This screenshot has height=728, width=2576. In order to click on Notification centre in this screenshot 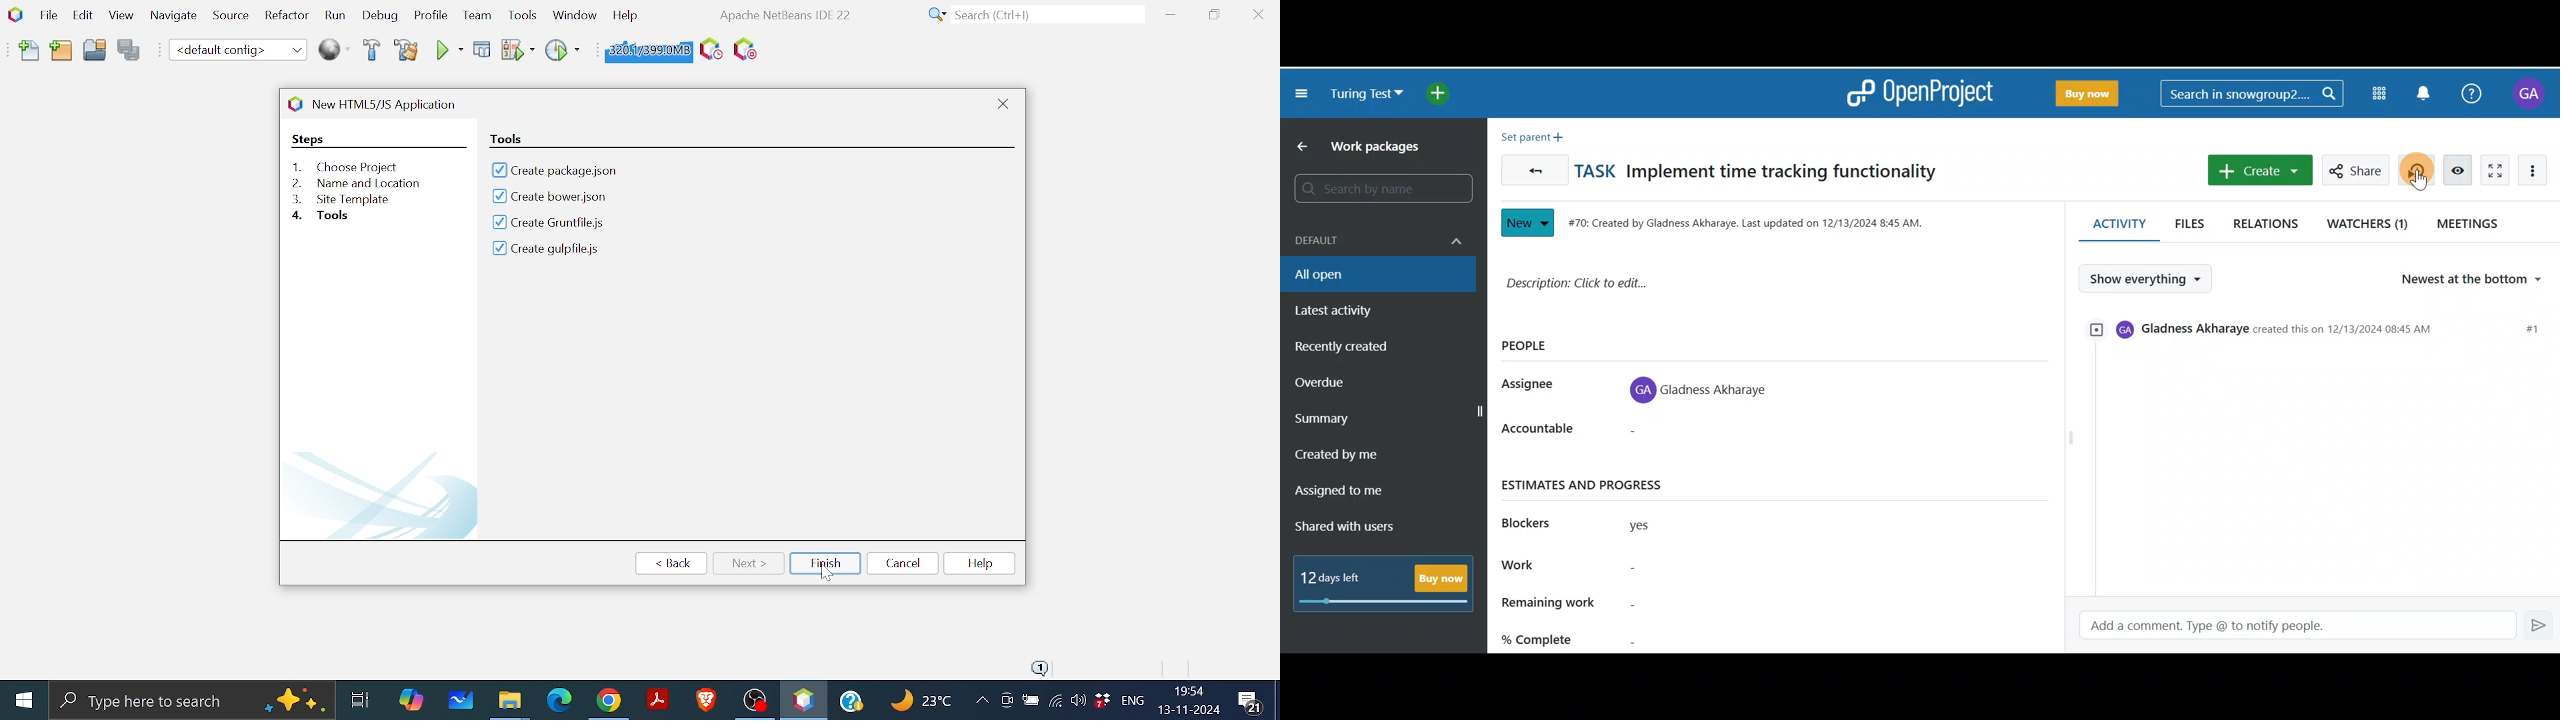, I will do `click(2425, 92)`.